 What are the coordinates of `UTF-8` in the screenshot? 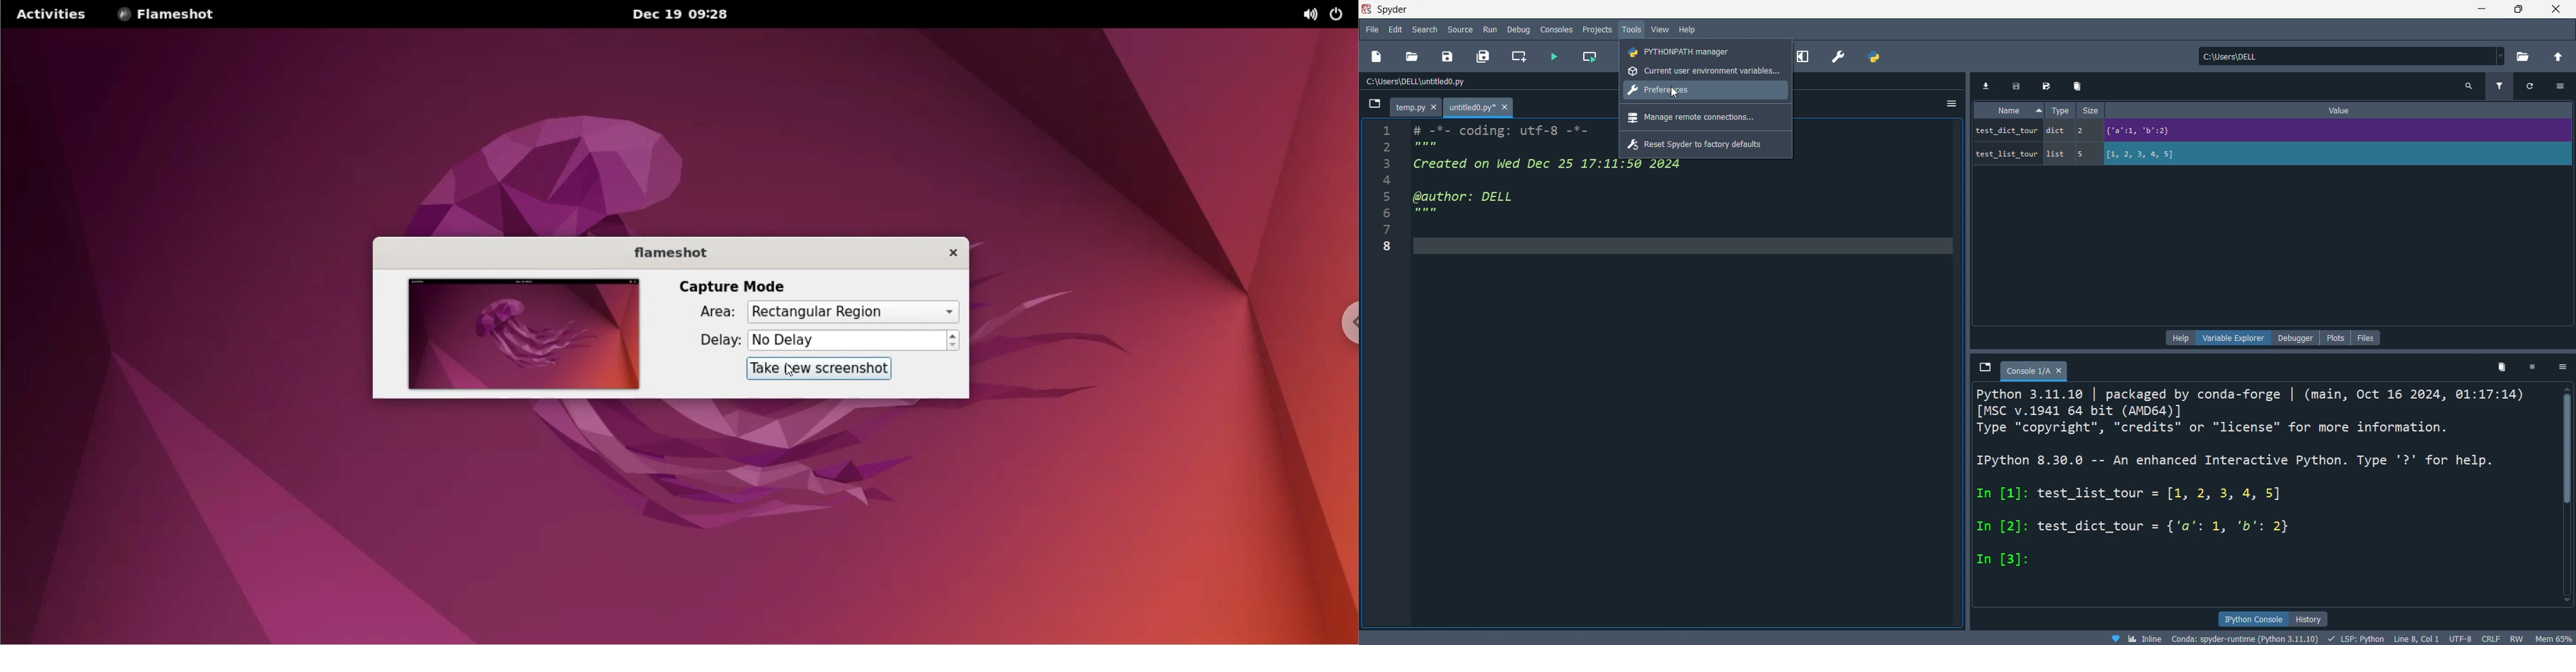 It's located at (2463, 637).